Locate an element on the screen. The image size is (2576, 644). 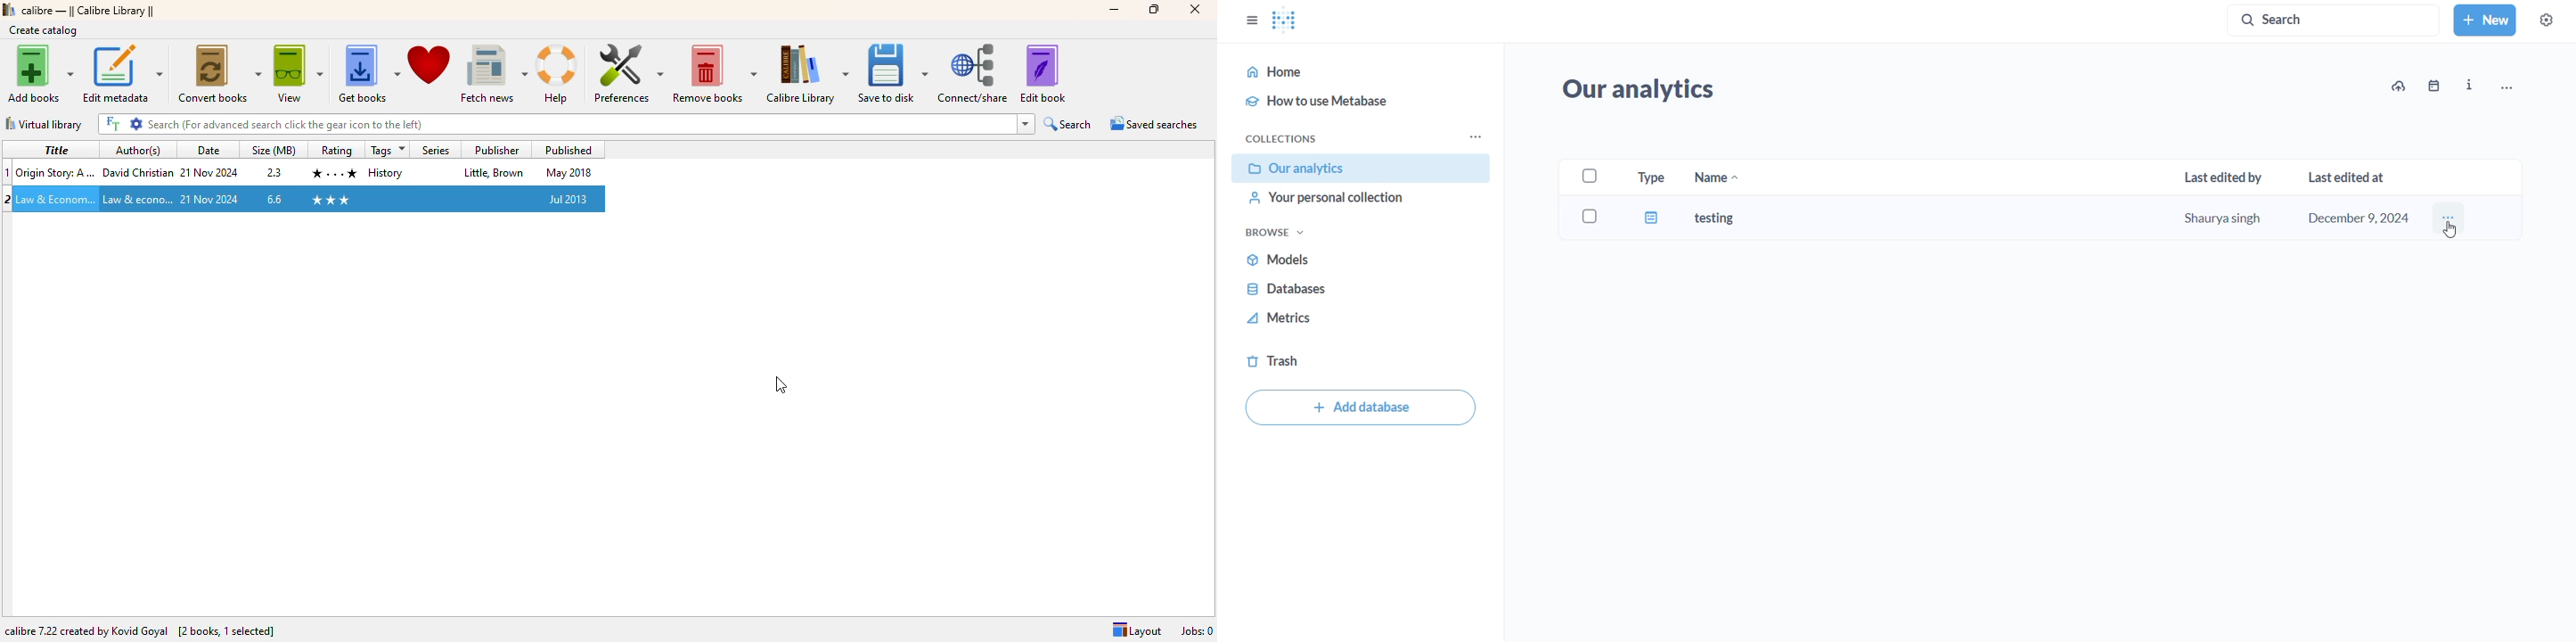
date is located at coordinates (210, 173).